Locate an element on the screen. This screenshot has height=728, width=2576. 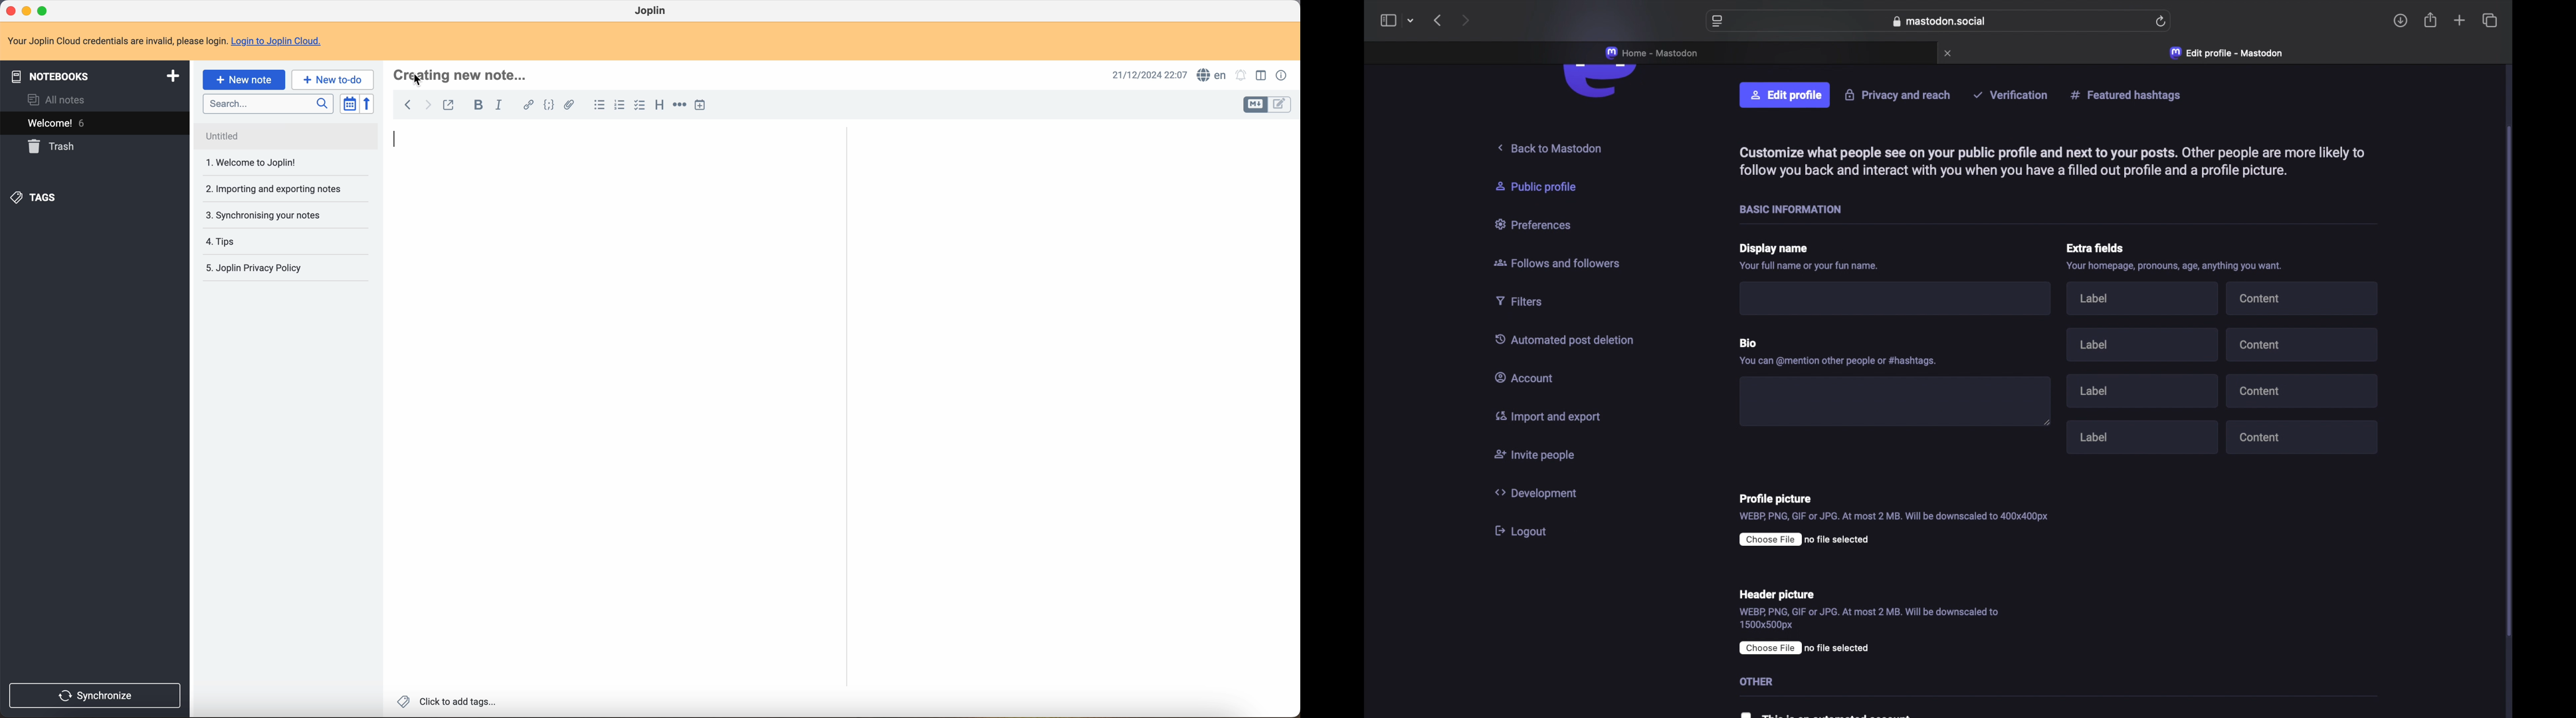
all notes is located at coordinates (54, 100).